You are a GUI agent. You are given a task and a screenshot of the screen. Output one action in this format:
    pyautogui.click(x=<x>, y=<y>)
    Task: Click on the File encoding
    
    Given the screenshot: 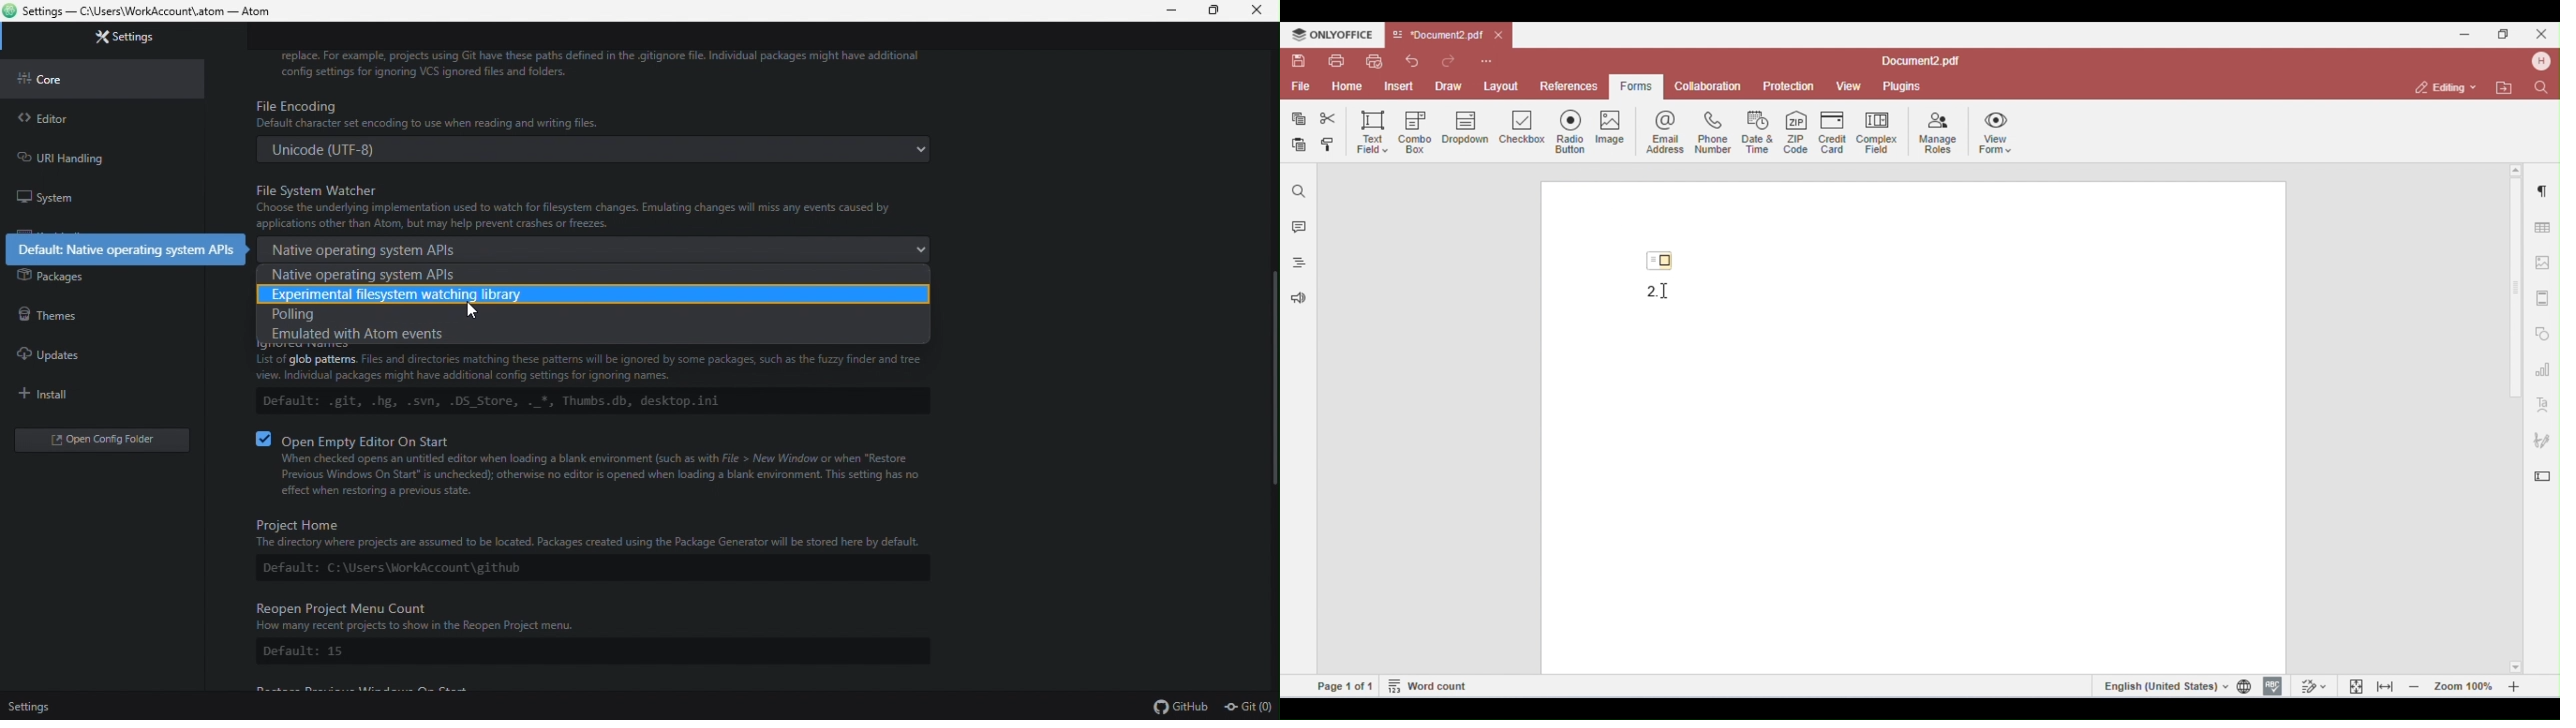 What is the action you would take?
    pyautogui.click(x=596, y=128)
    